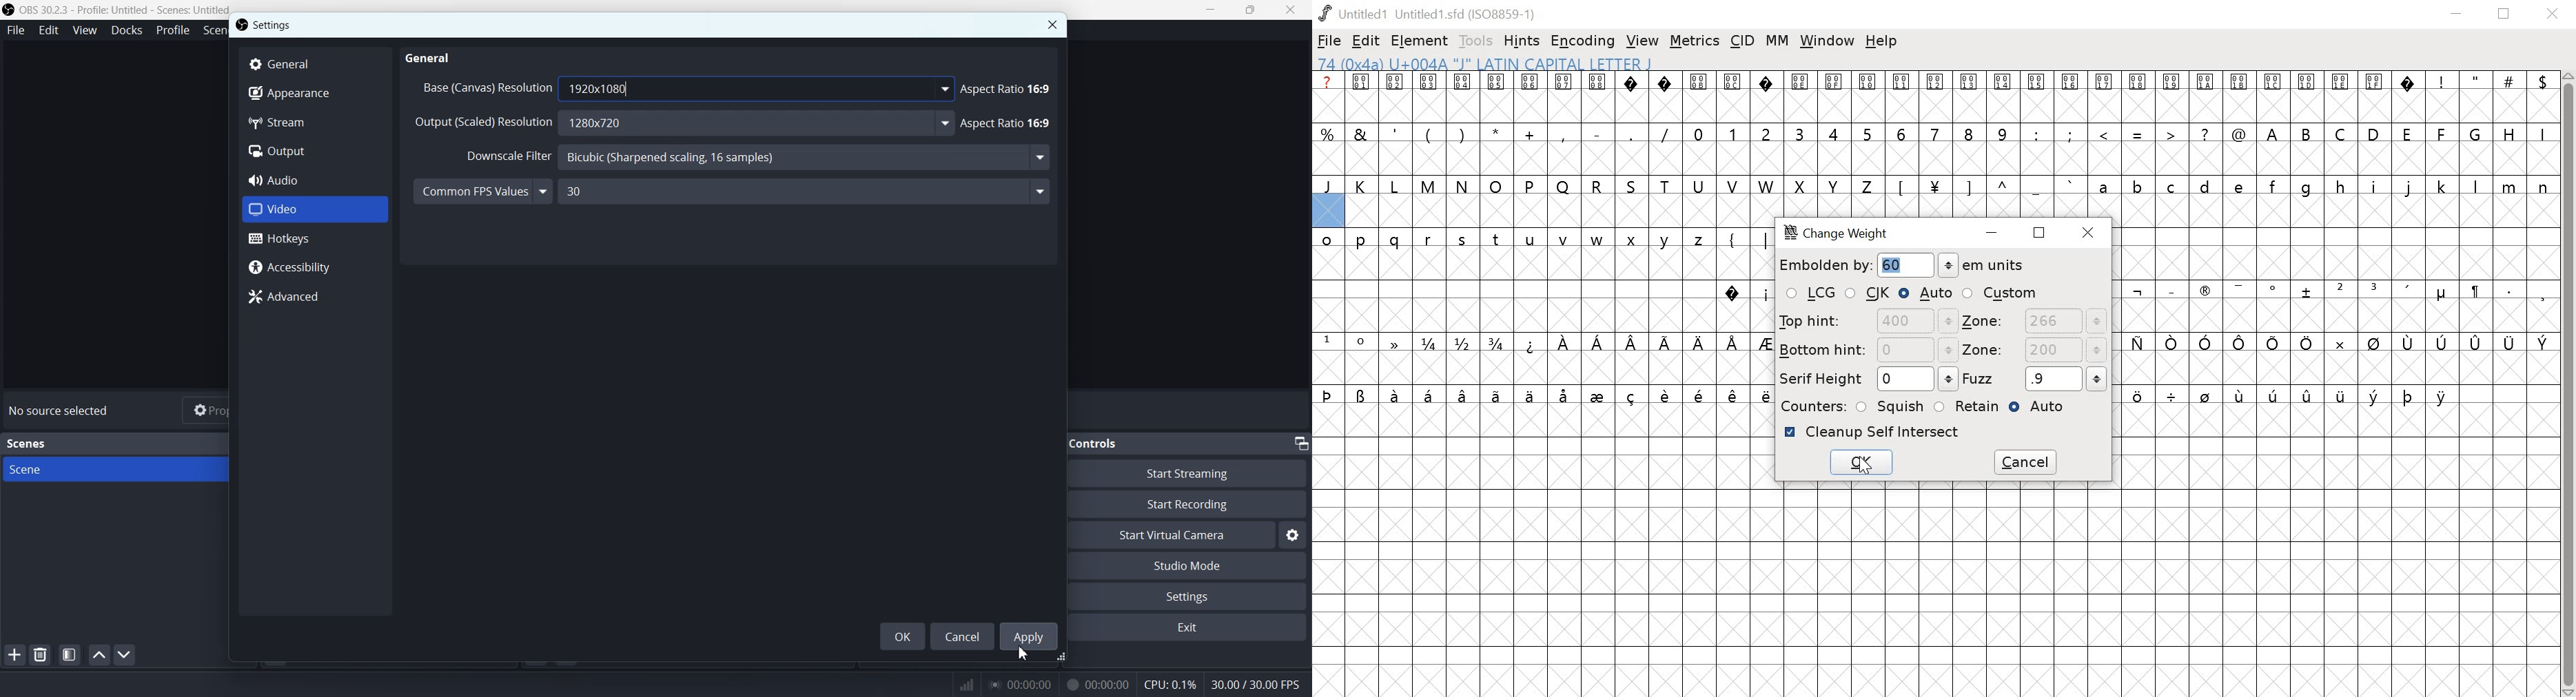 This screenshot has width=2576, height=700. What do you see at coordinates (1694, 42) in the screenshot?
I see `METRICS` at bounding box center [1694, 42].